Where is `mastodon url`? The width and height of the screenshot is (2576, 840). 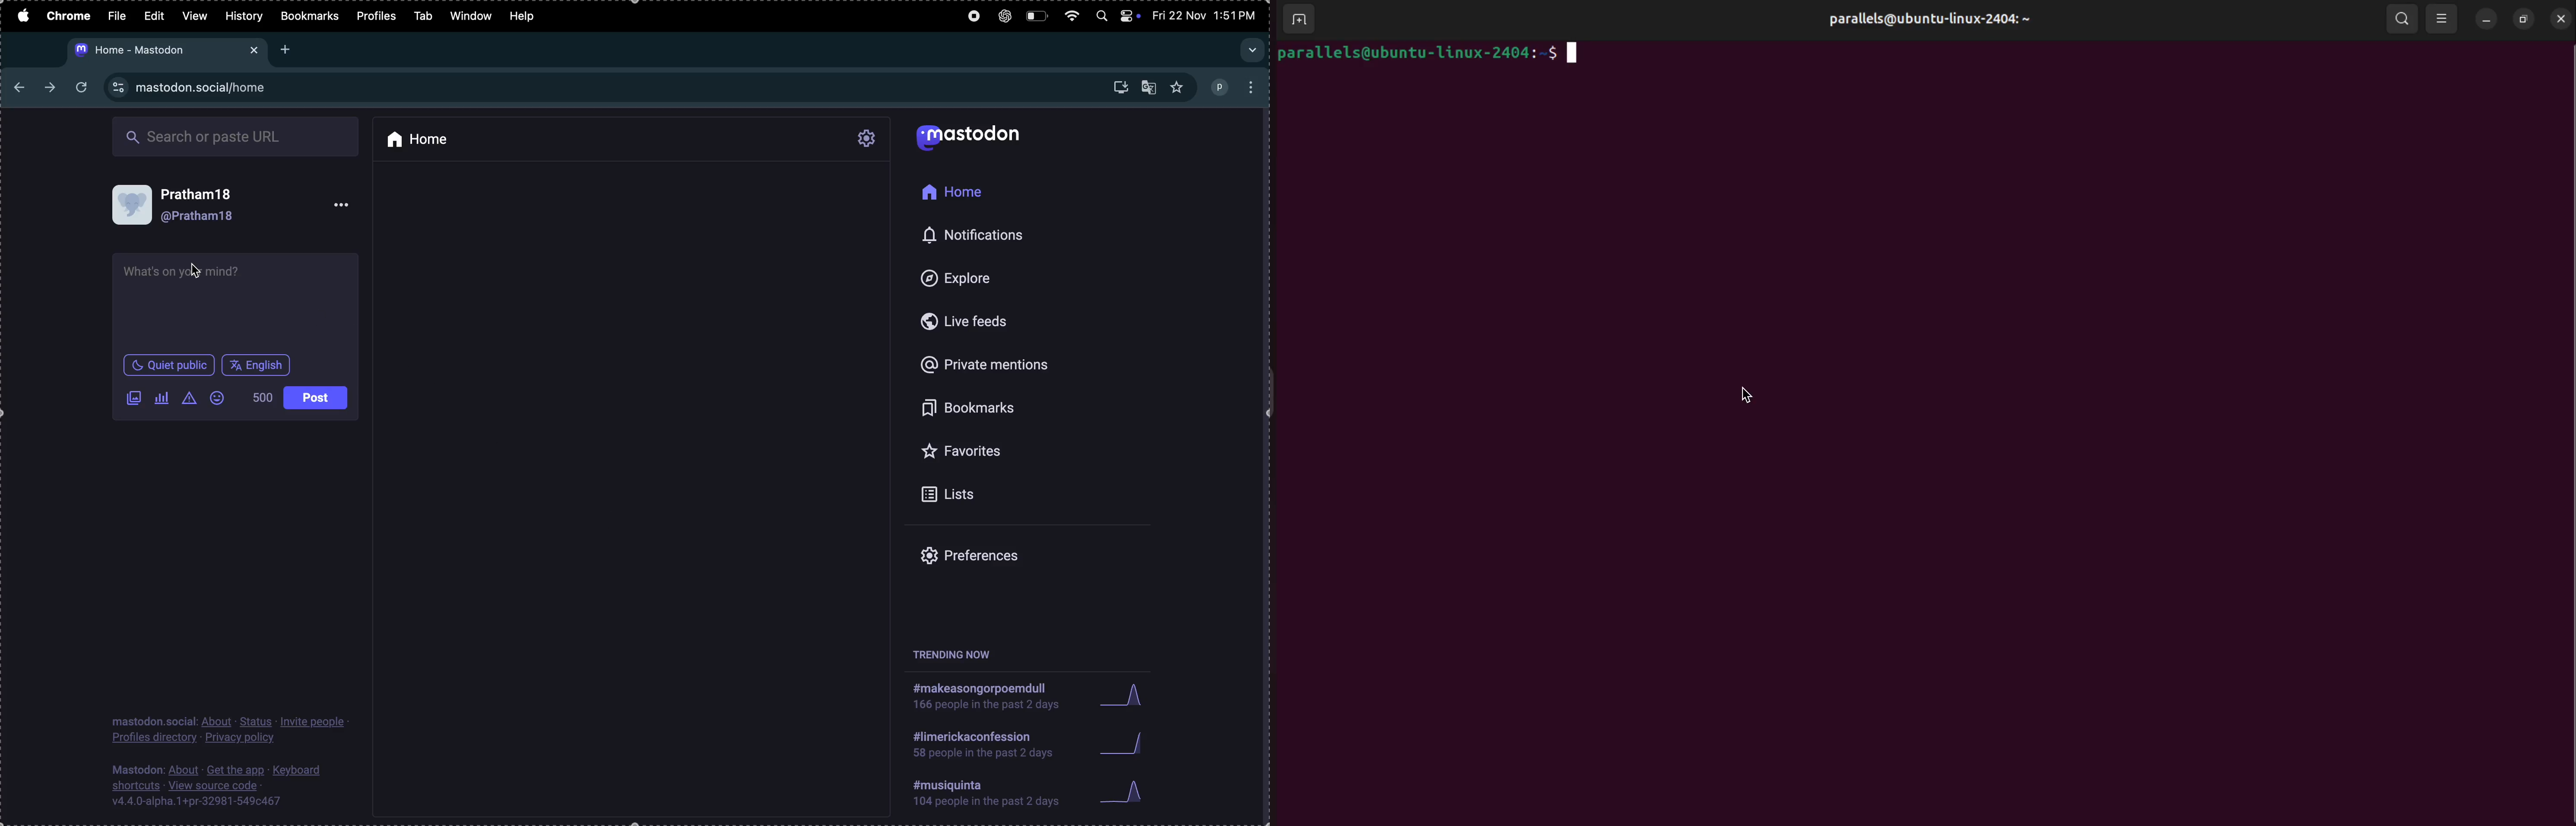
mastodon url is located at coordinates (172, 50).